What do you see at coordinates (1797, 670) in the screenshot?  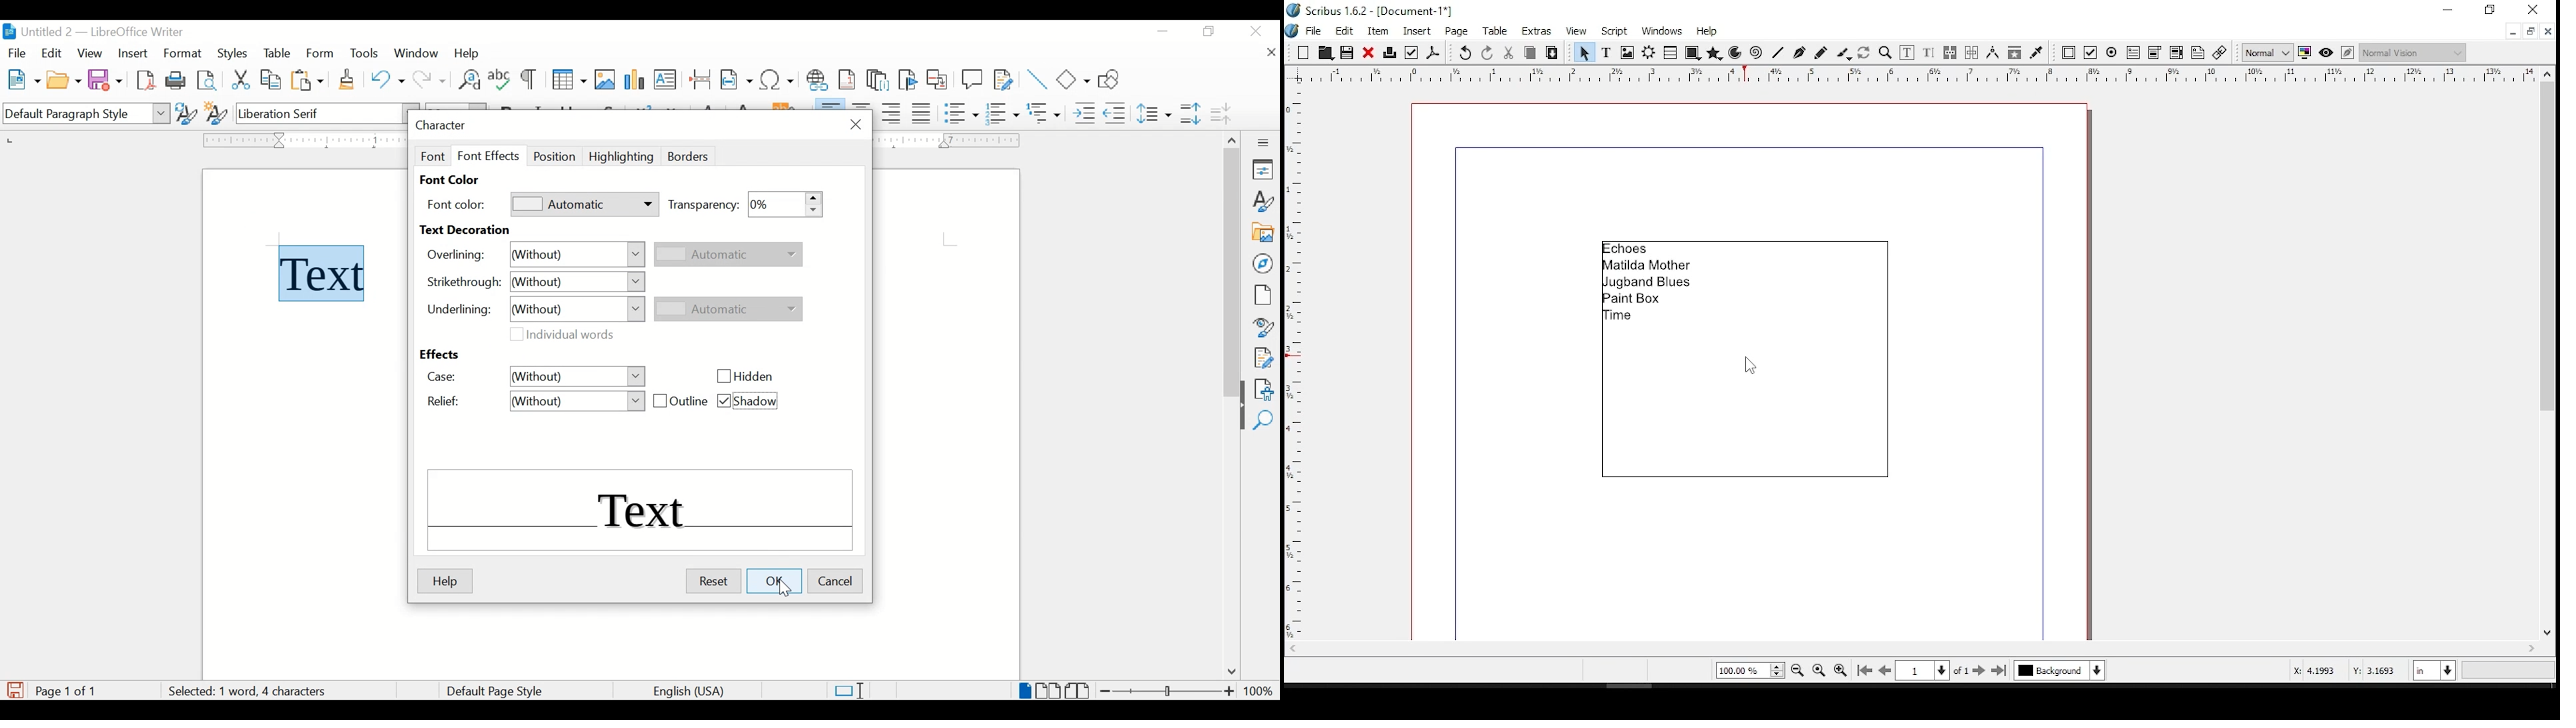 I see `zoom out` at bounding box center [1797, 670].